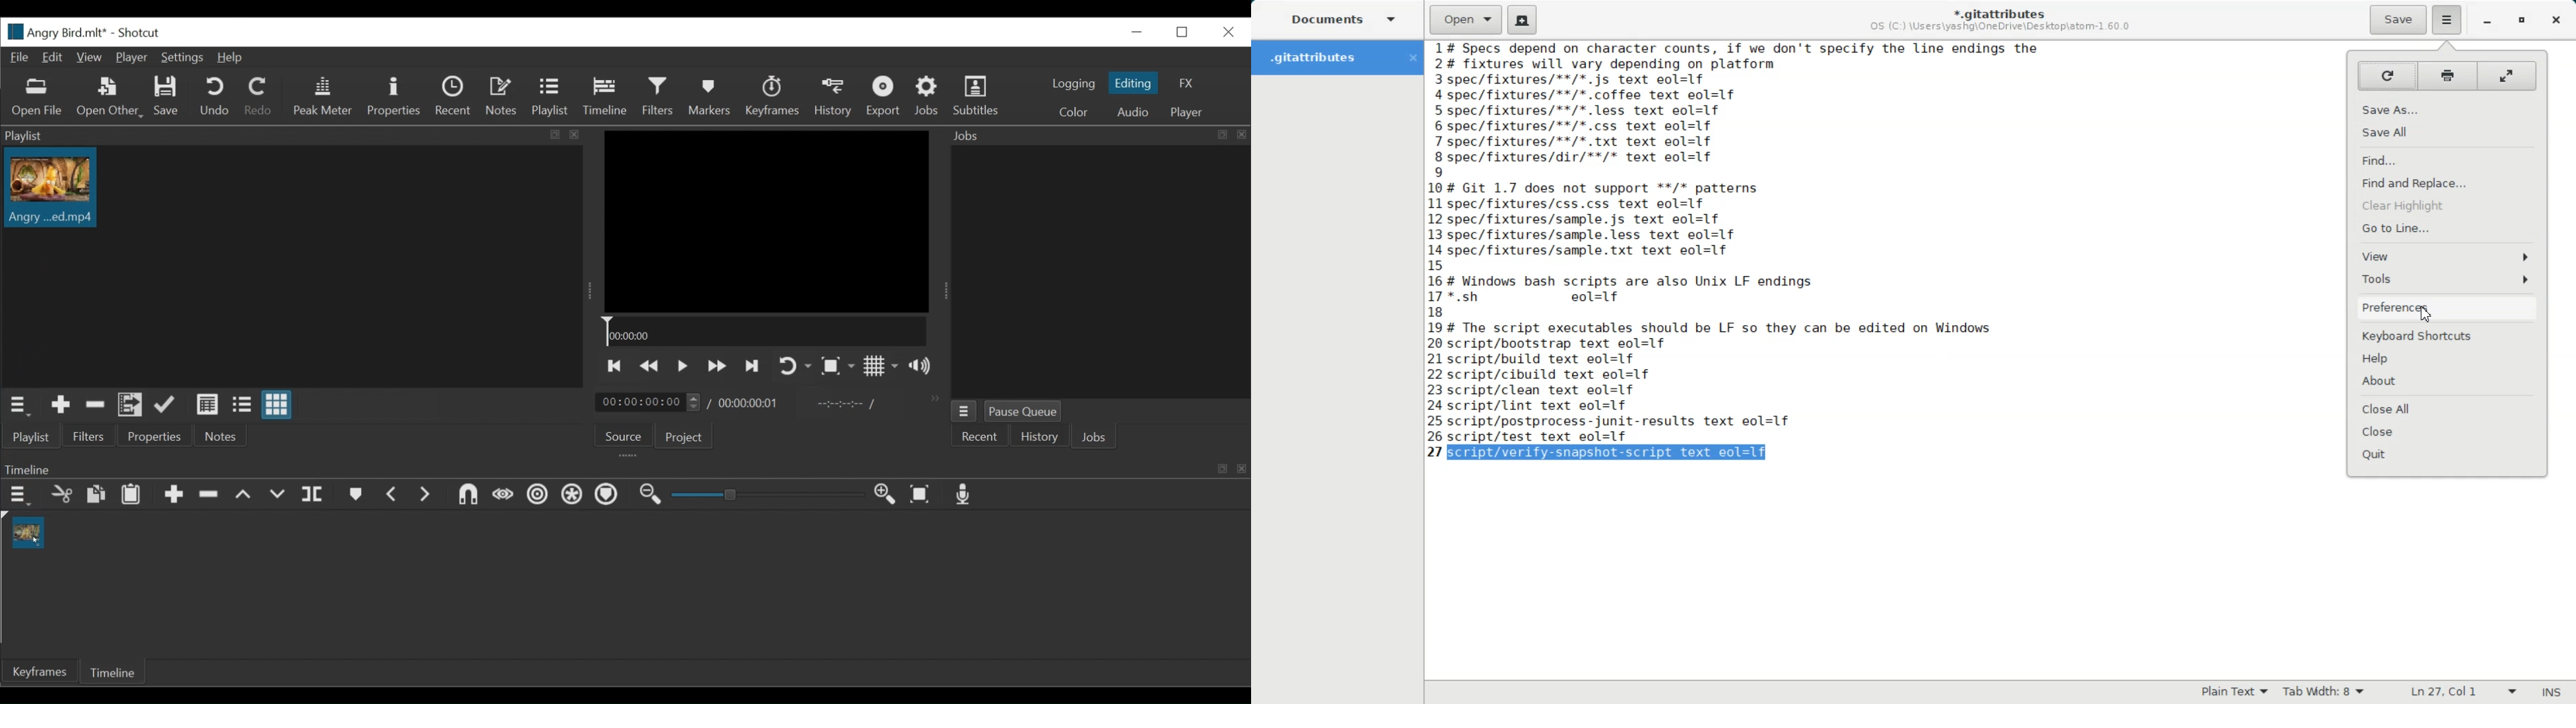  I want to click on Properties, so click(154, 435).